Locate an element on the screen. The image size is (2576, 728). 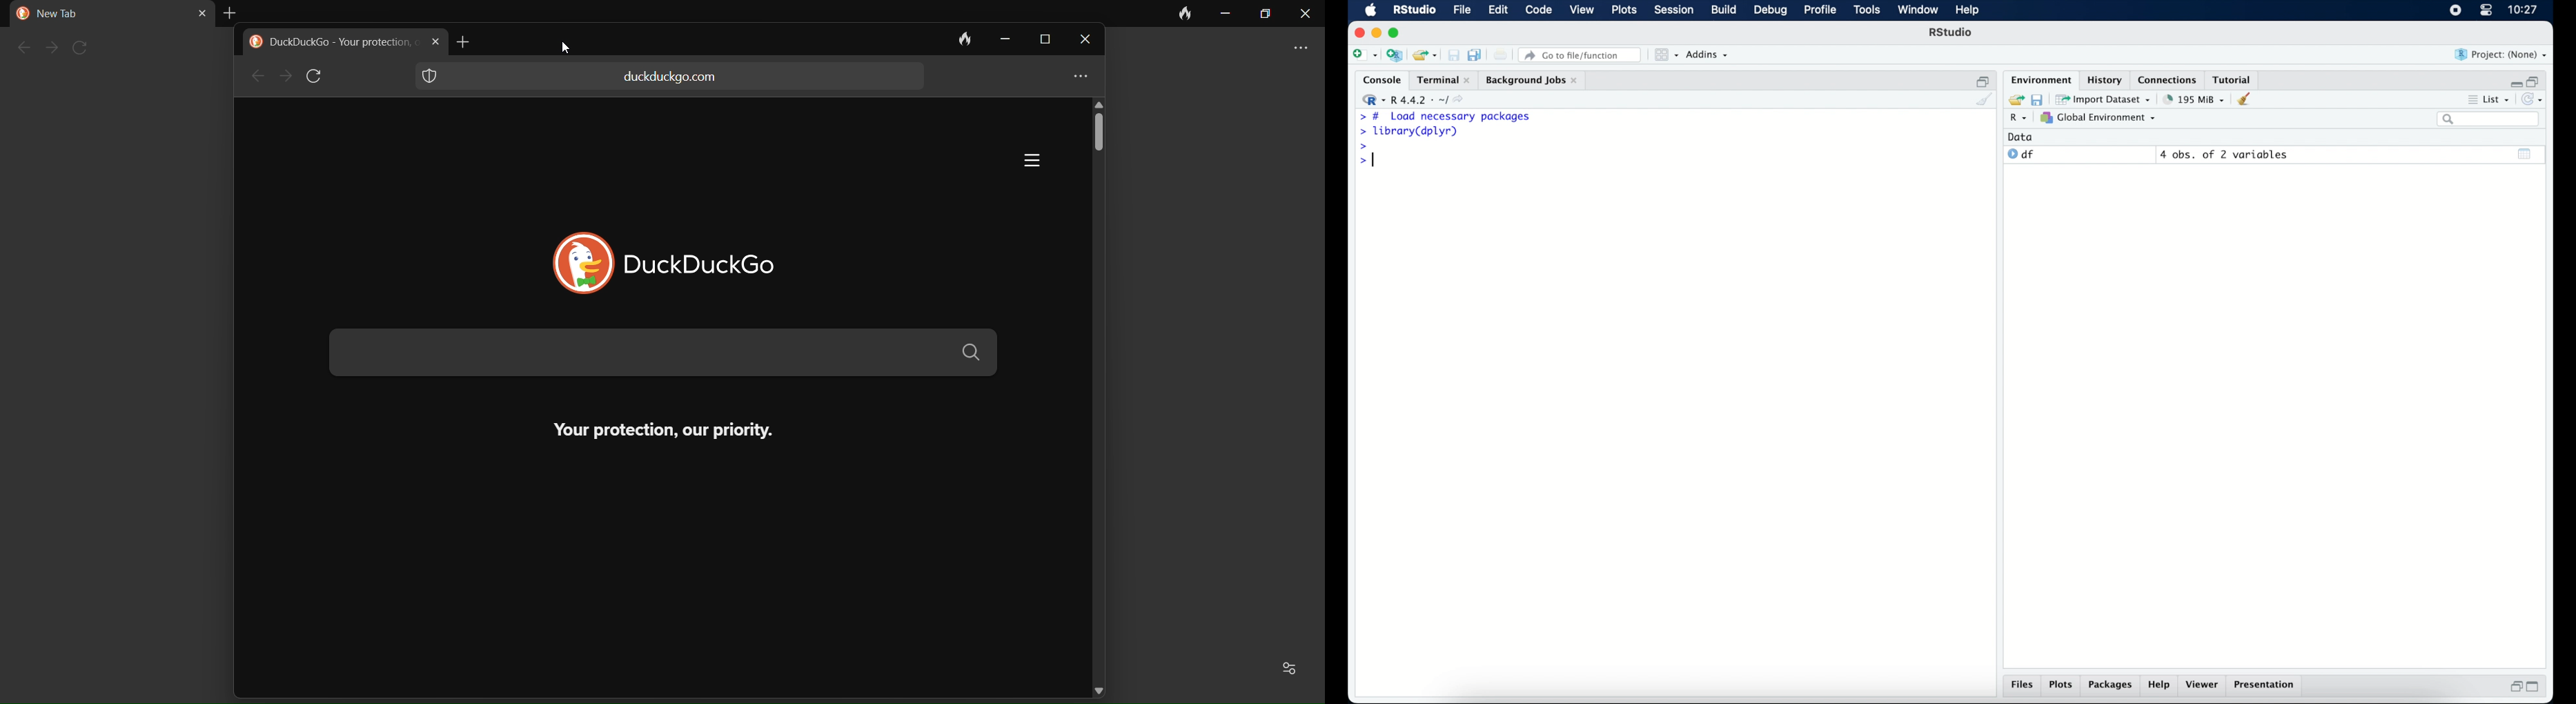
global environment is located at coordinates (2099, 118).